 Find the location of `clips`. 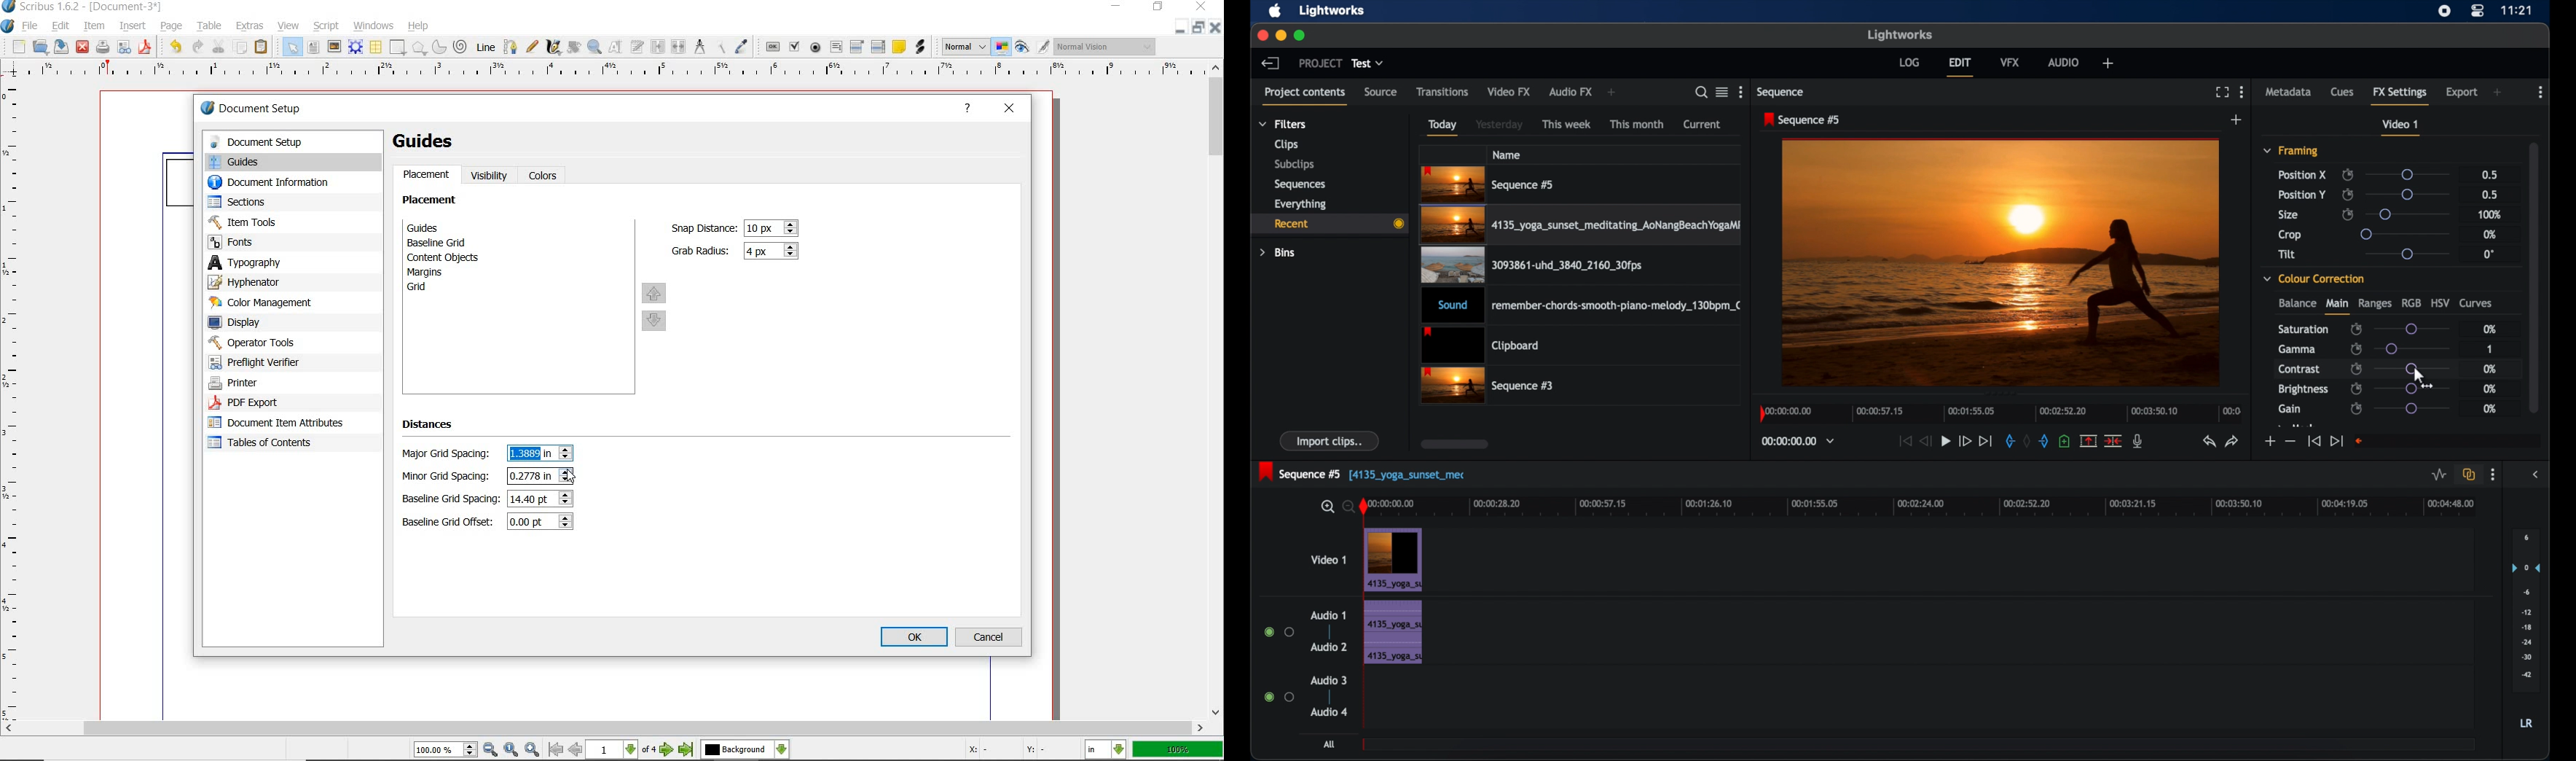

clips is located at coordinates (1287, 145).